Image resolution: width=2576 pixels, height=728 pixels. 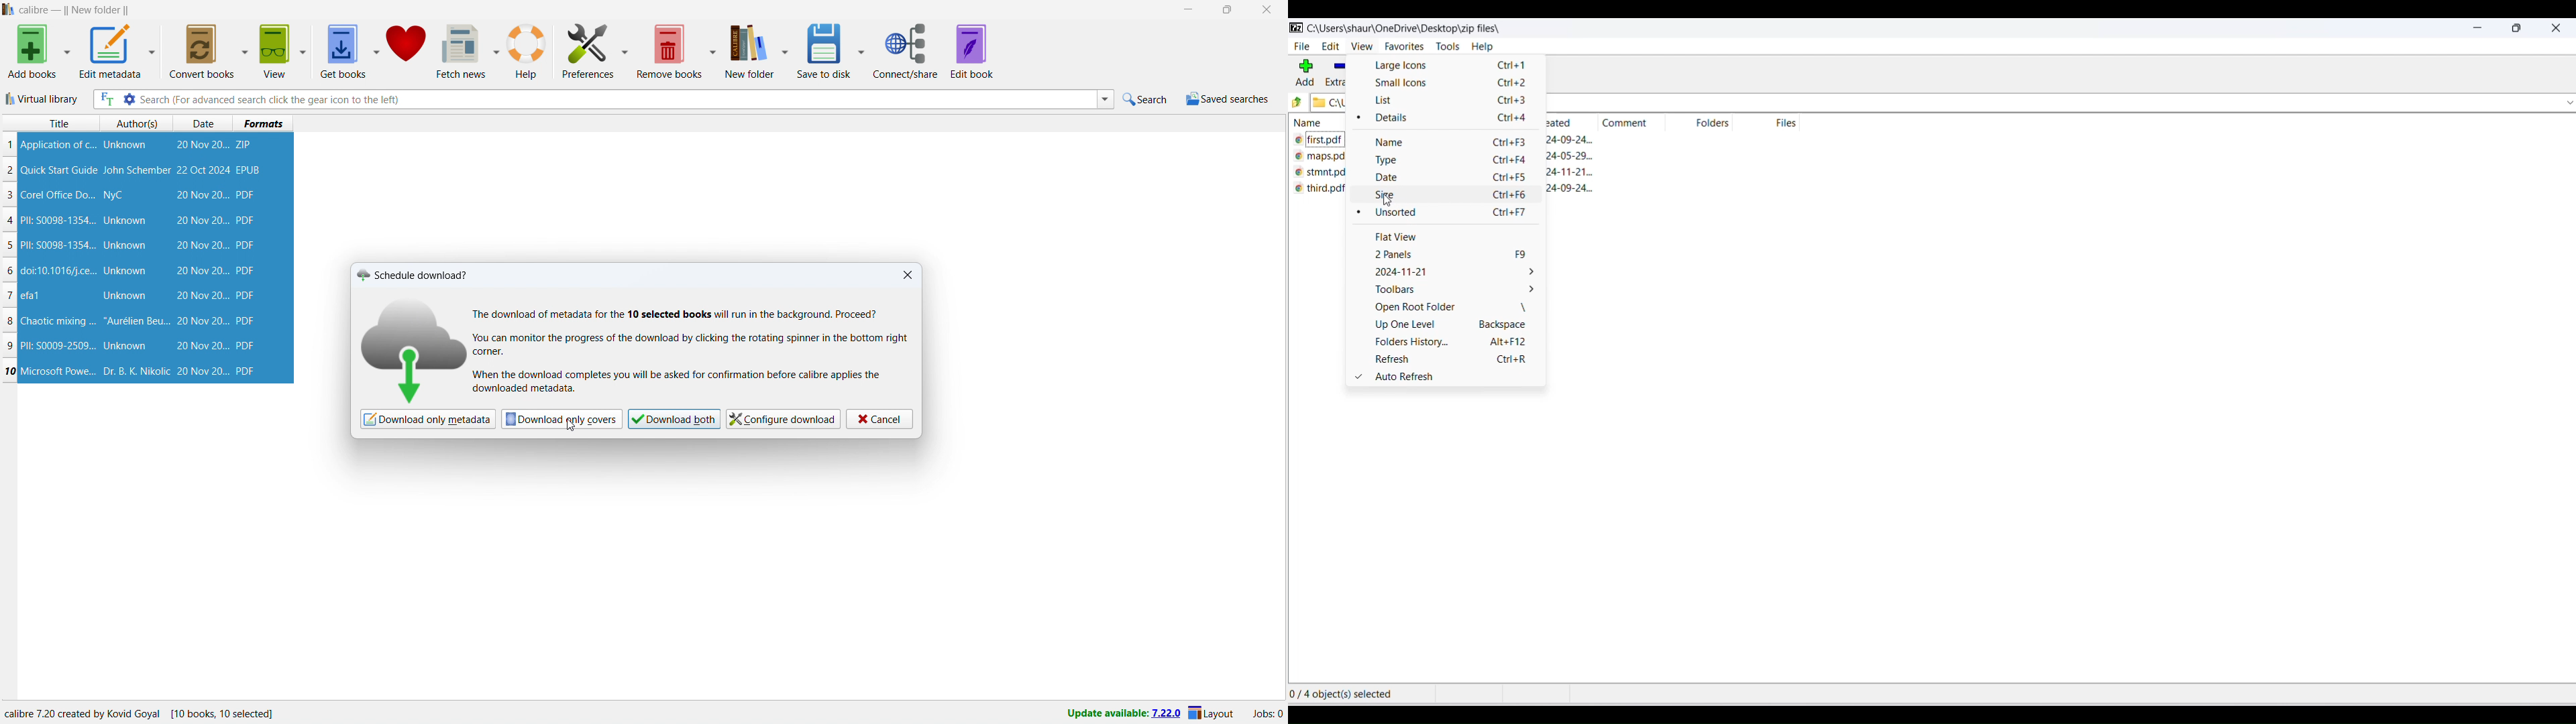 I want to click on preferences, so click(x=588, y=50).